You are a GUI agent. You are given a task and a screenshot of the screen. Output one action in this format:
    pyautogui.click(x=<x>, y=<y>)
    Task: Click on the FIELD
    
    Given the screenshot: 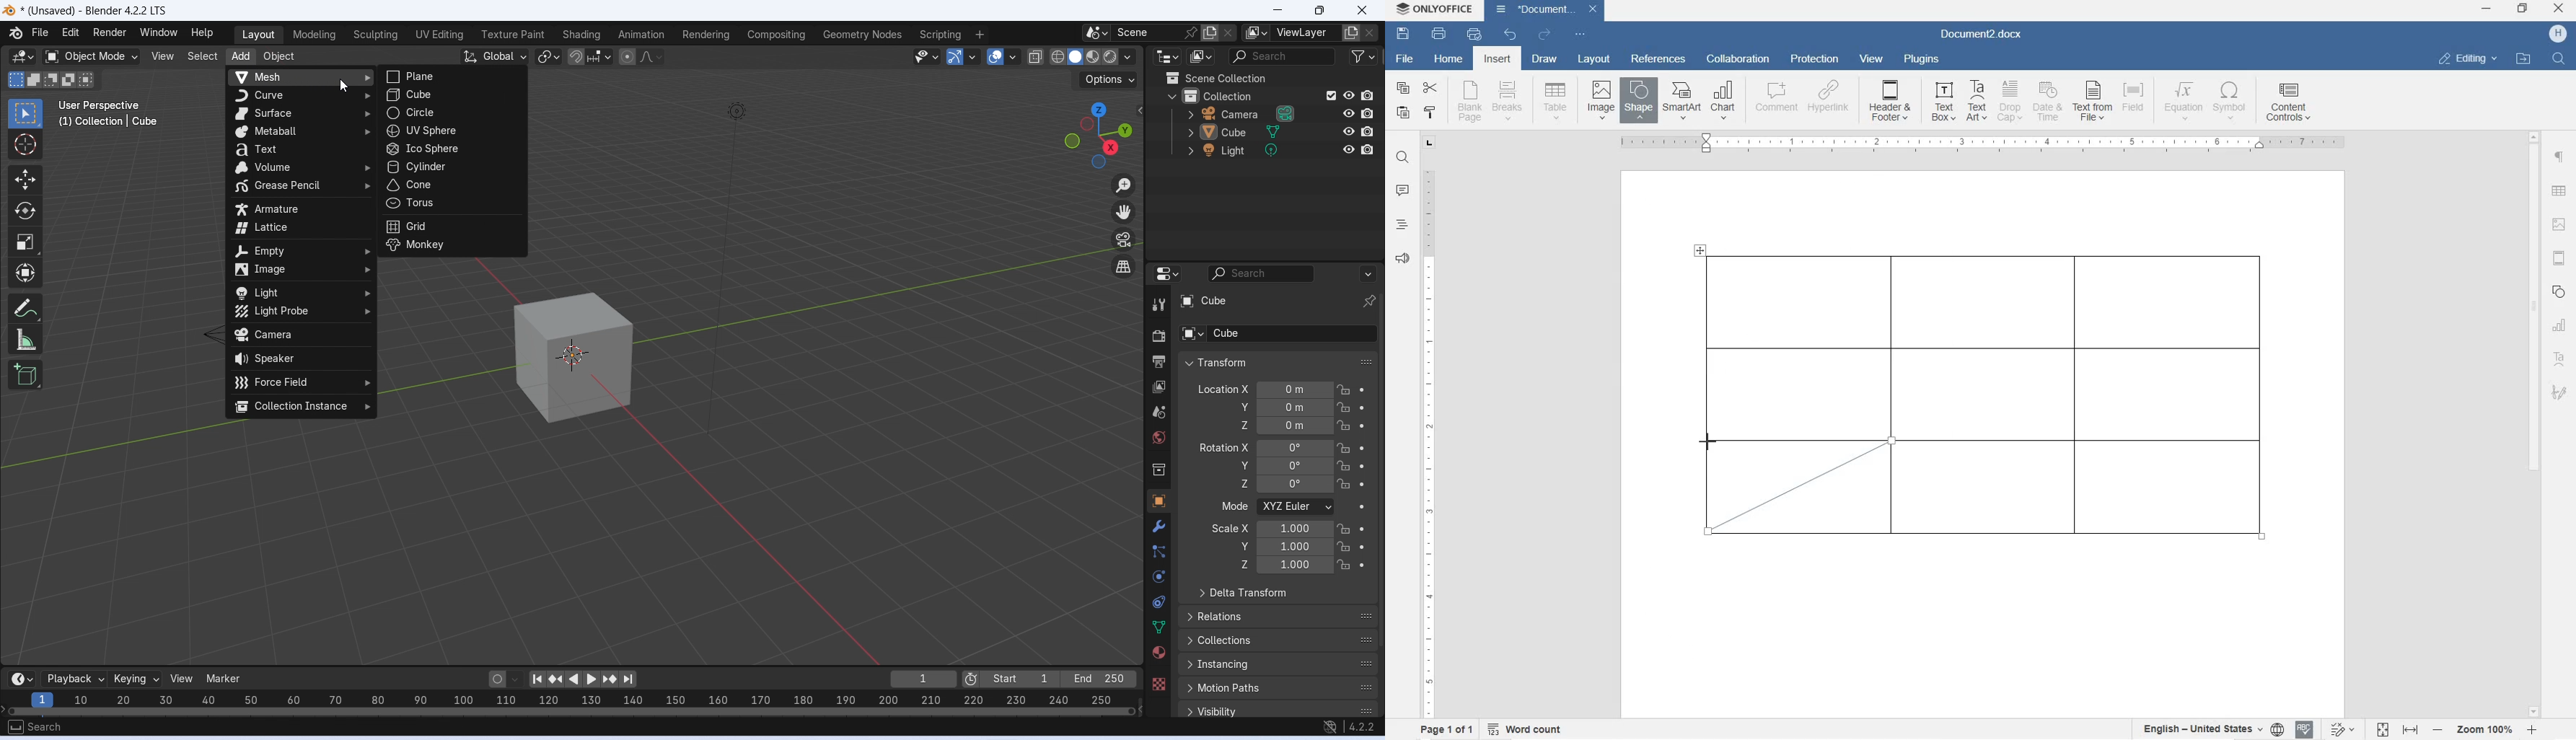 What is the action you would take?
    pyautogui.click(x=2136, y=103)
    